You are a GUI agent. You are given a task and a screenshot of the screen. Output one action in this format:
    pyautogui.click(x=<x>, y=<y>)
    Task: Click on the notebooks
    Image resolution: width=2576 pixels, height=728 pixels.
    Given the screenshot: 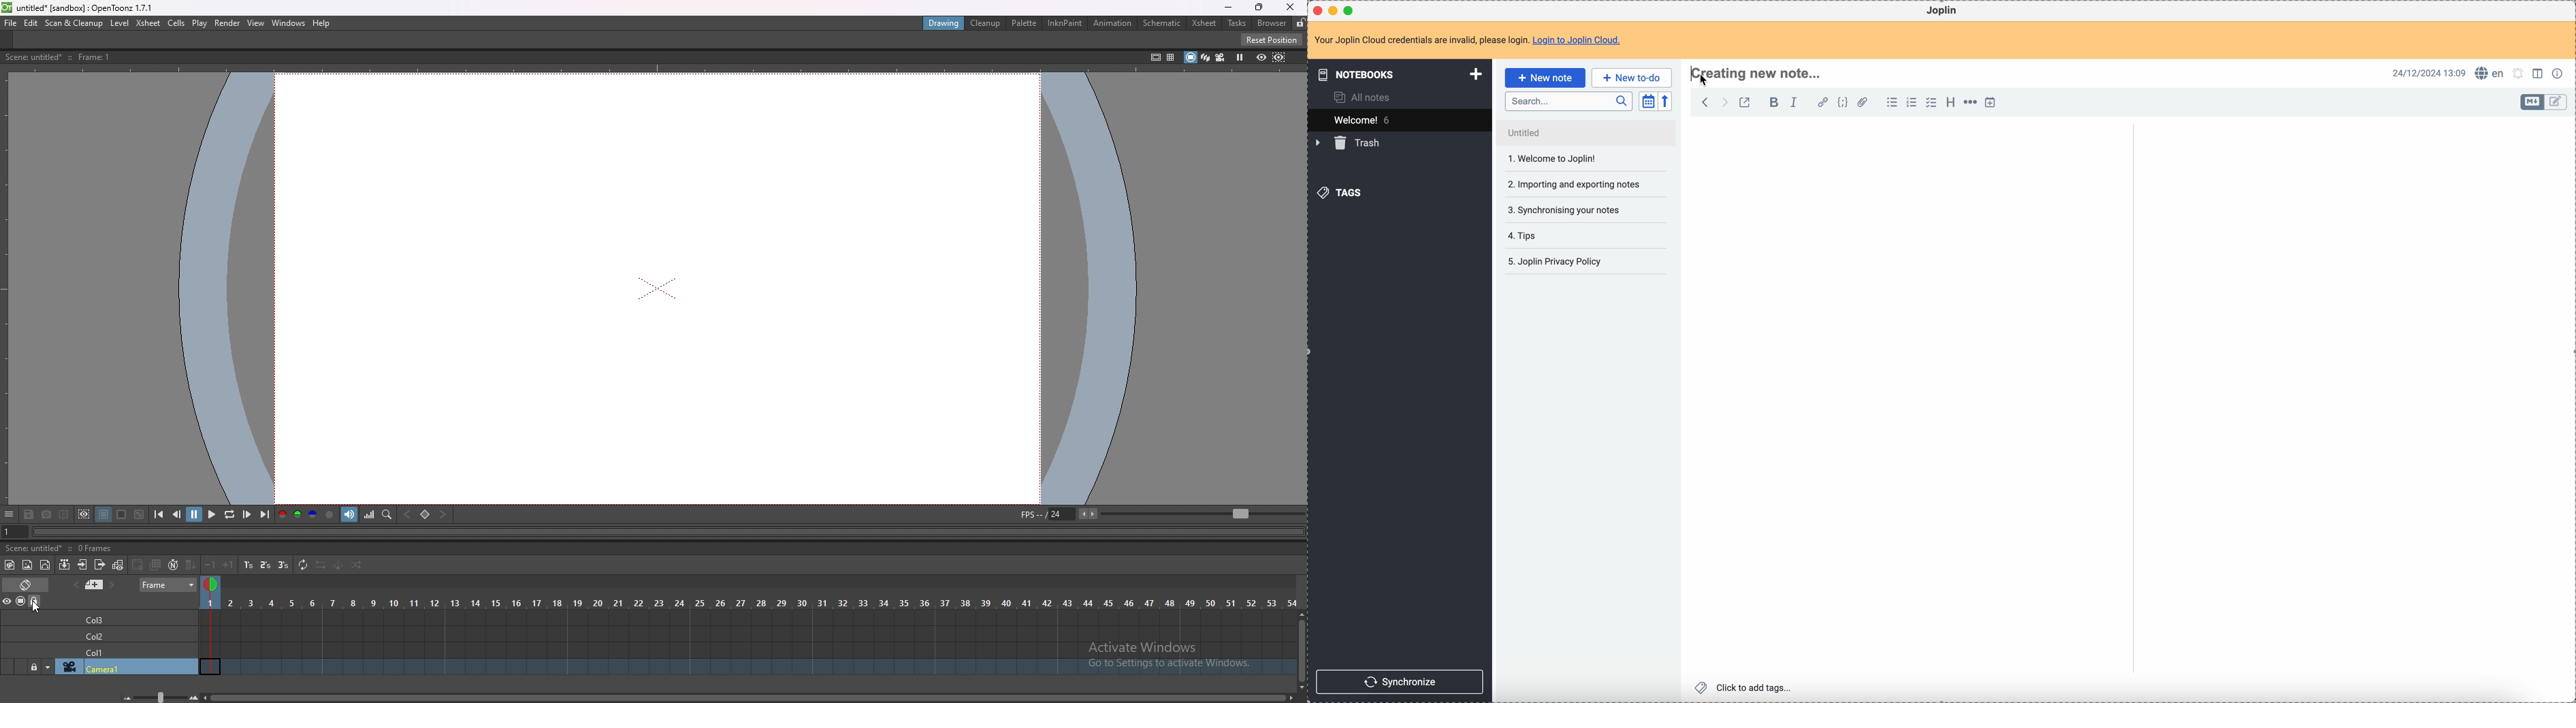 What is the action you would take?
    pyautogui.click(x=1401, y=74)
    